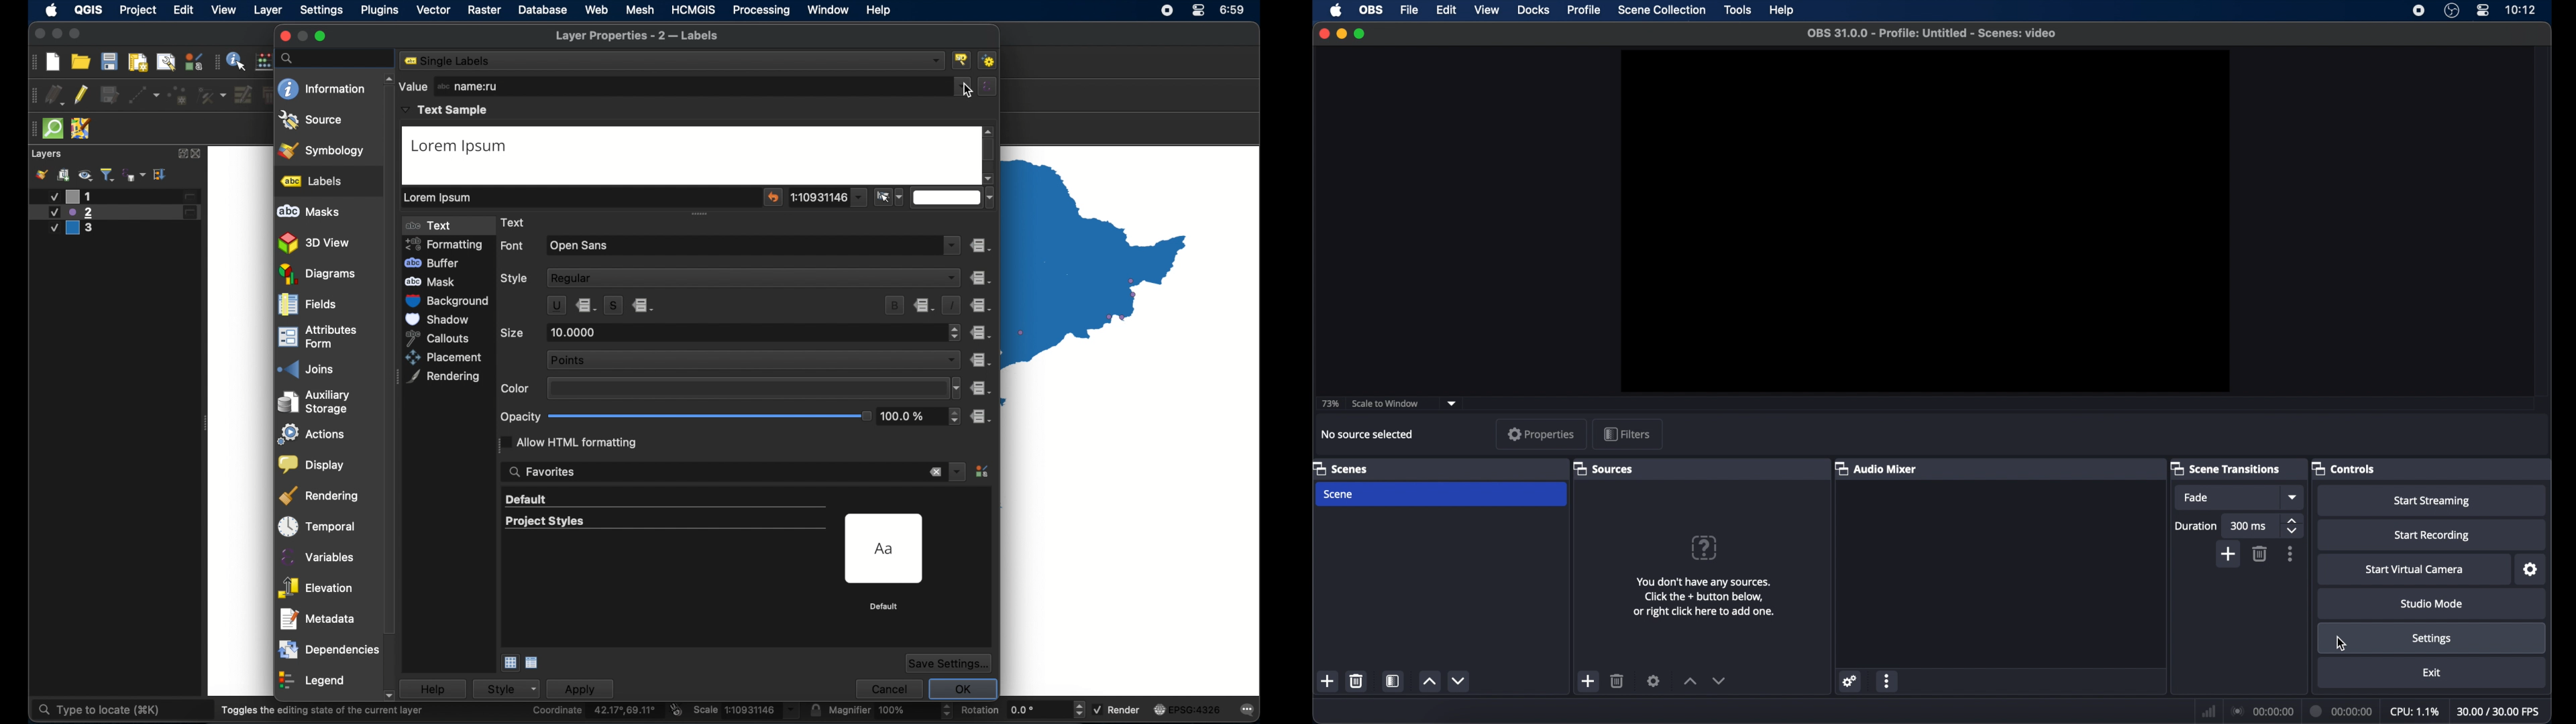  What do you see at coordinates (2432, 638) in the screenshot?
I see `settings` at bounding box center [2432, 638].